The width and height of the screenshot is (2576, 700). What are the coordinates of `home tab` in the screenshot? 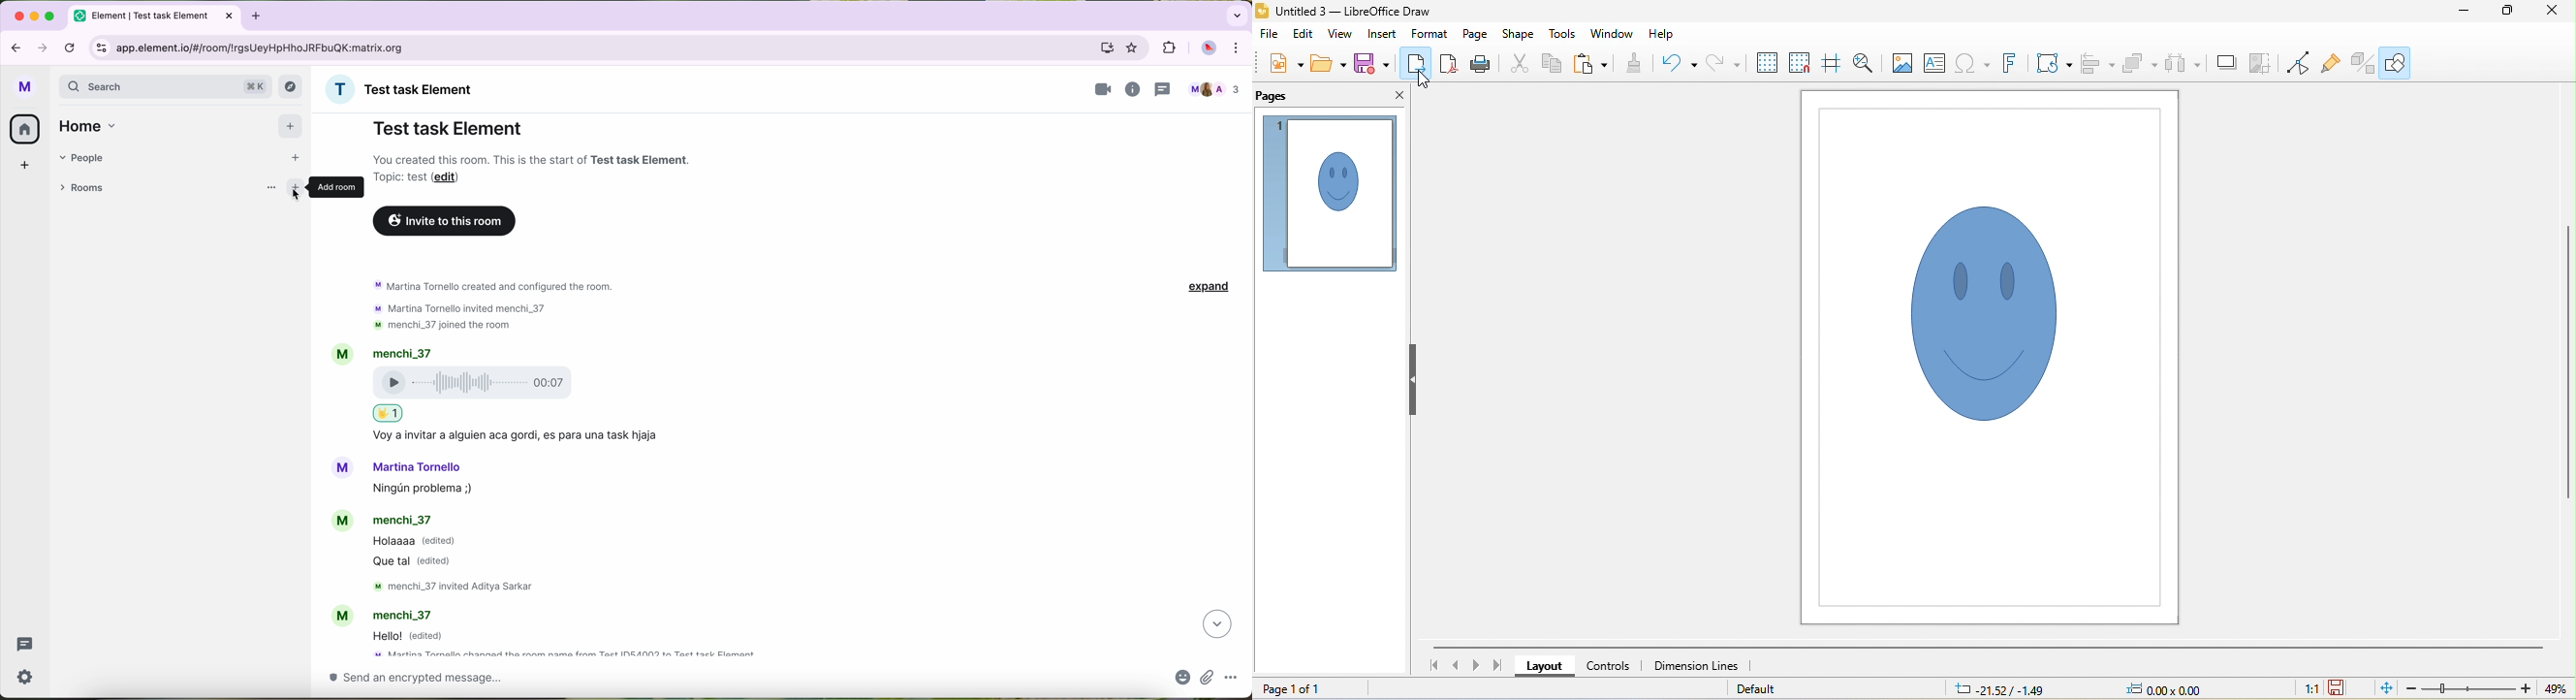 It's located at (91, 125).